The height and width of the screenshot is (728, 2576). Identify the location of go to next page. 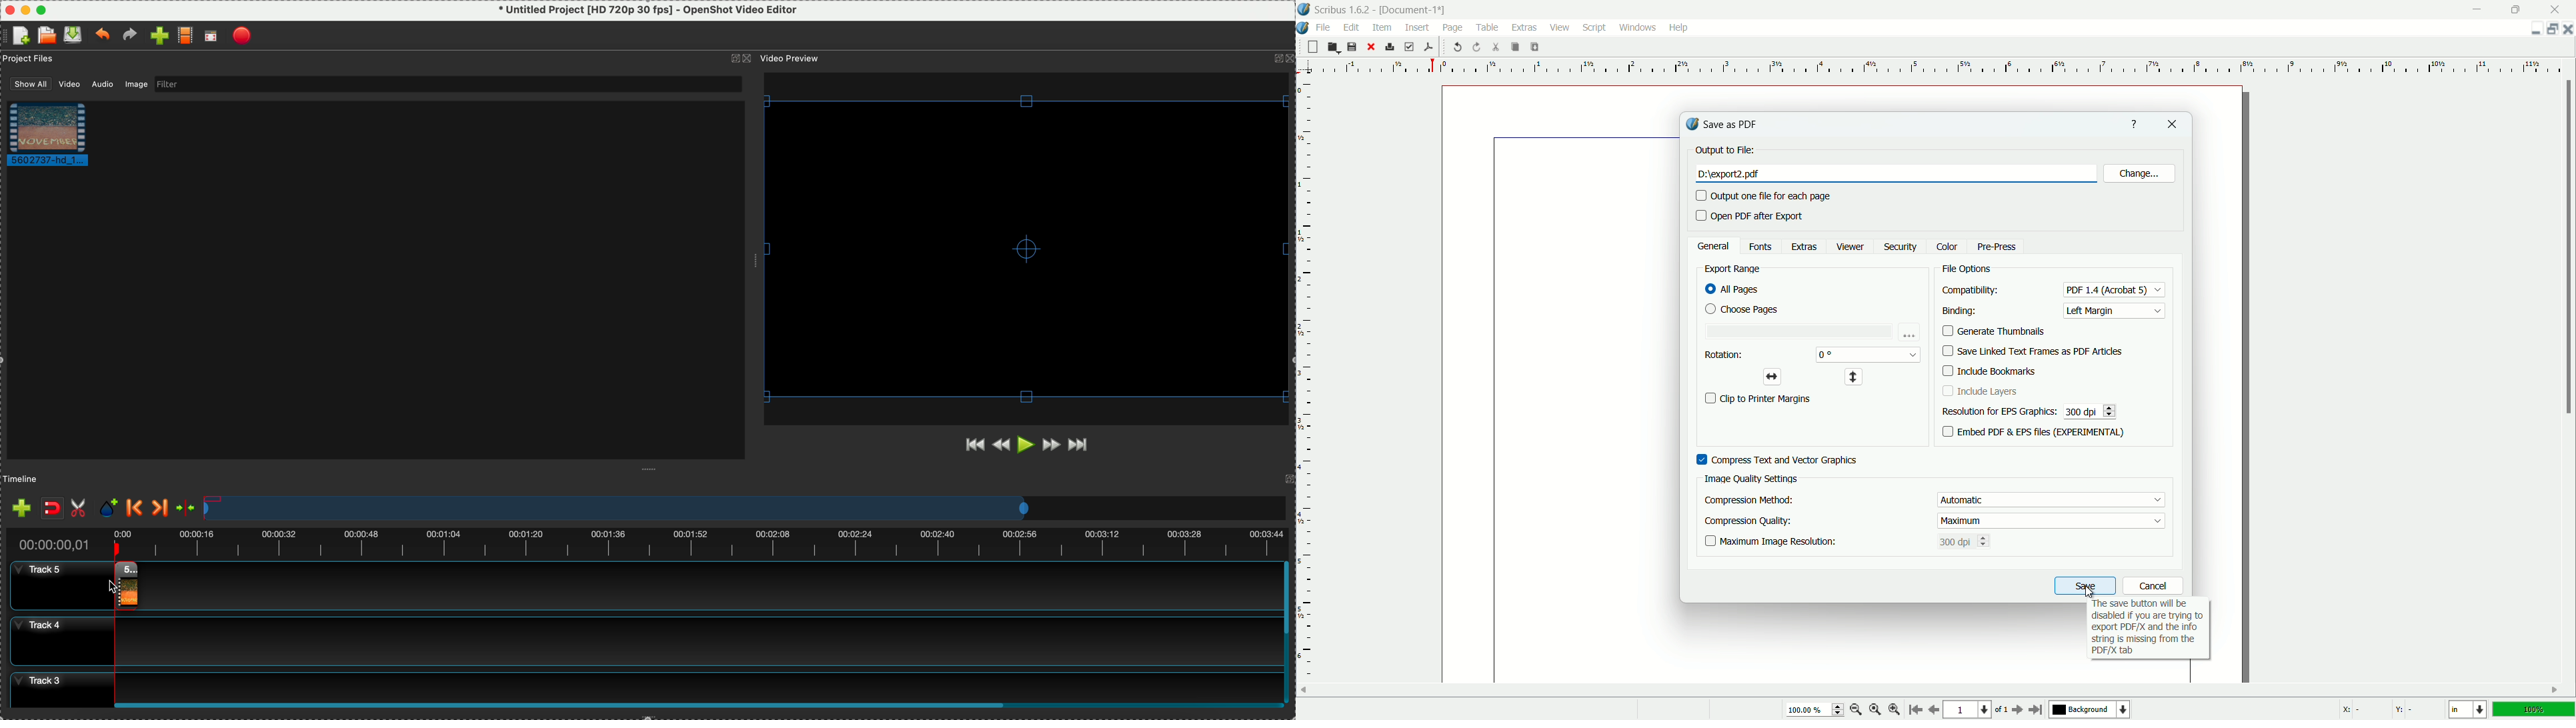
(2018, 710).